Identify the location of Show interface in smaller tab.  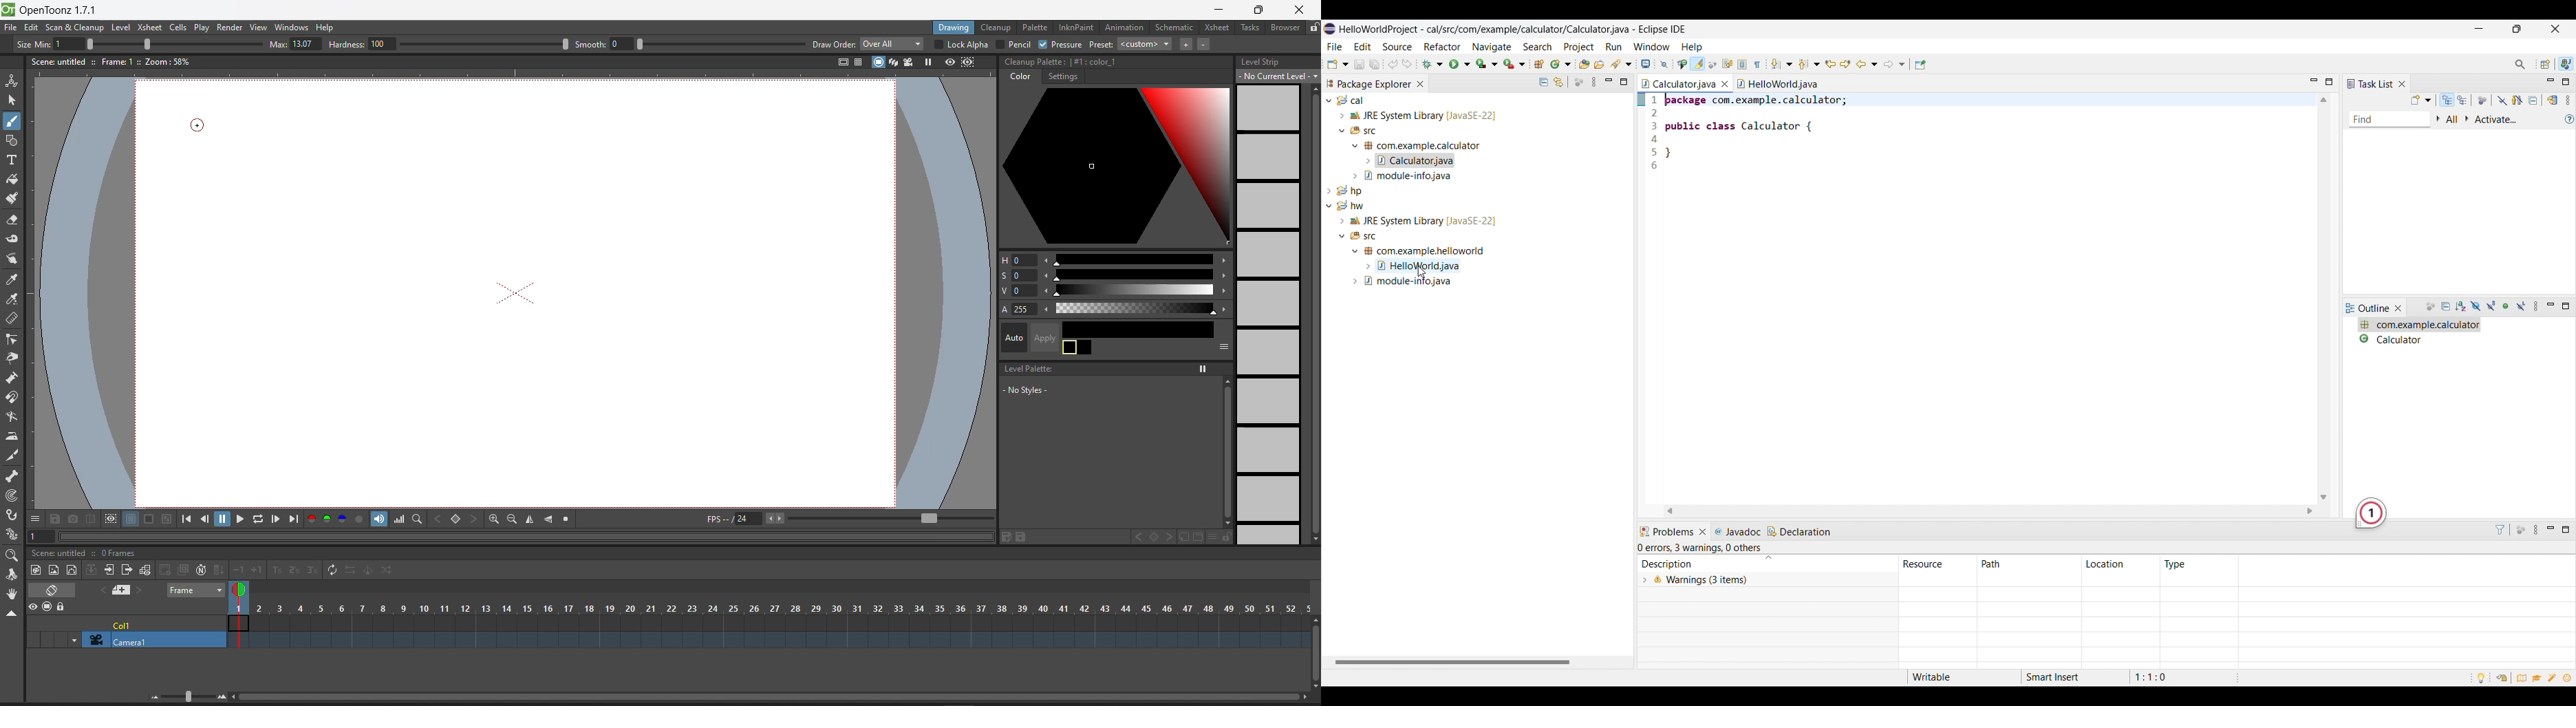
(2517, 29).